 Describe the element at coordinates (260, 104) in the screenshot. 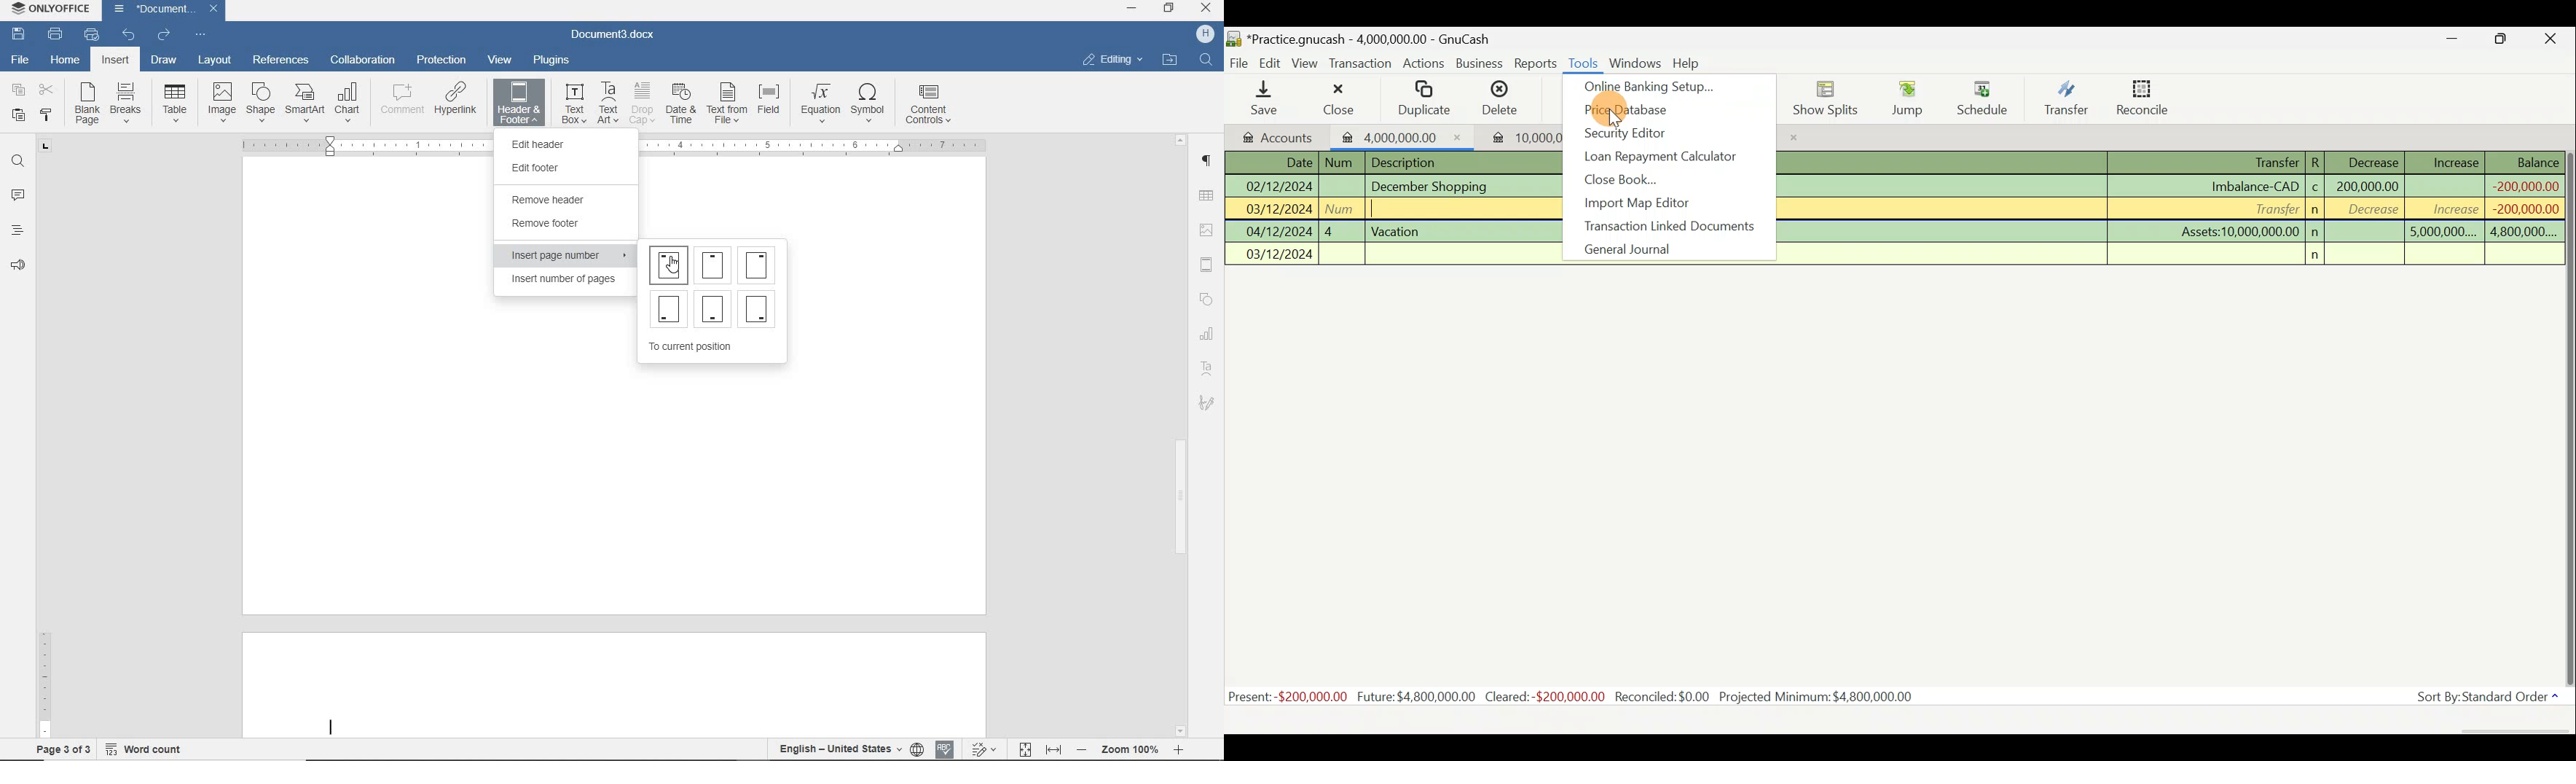

I see `SHAPE` at that location.